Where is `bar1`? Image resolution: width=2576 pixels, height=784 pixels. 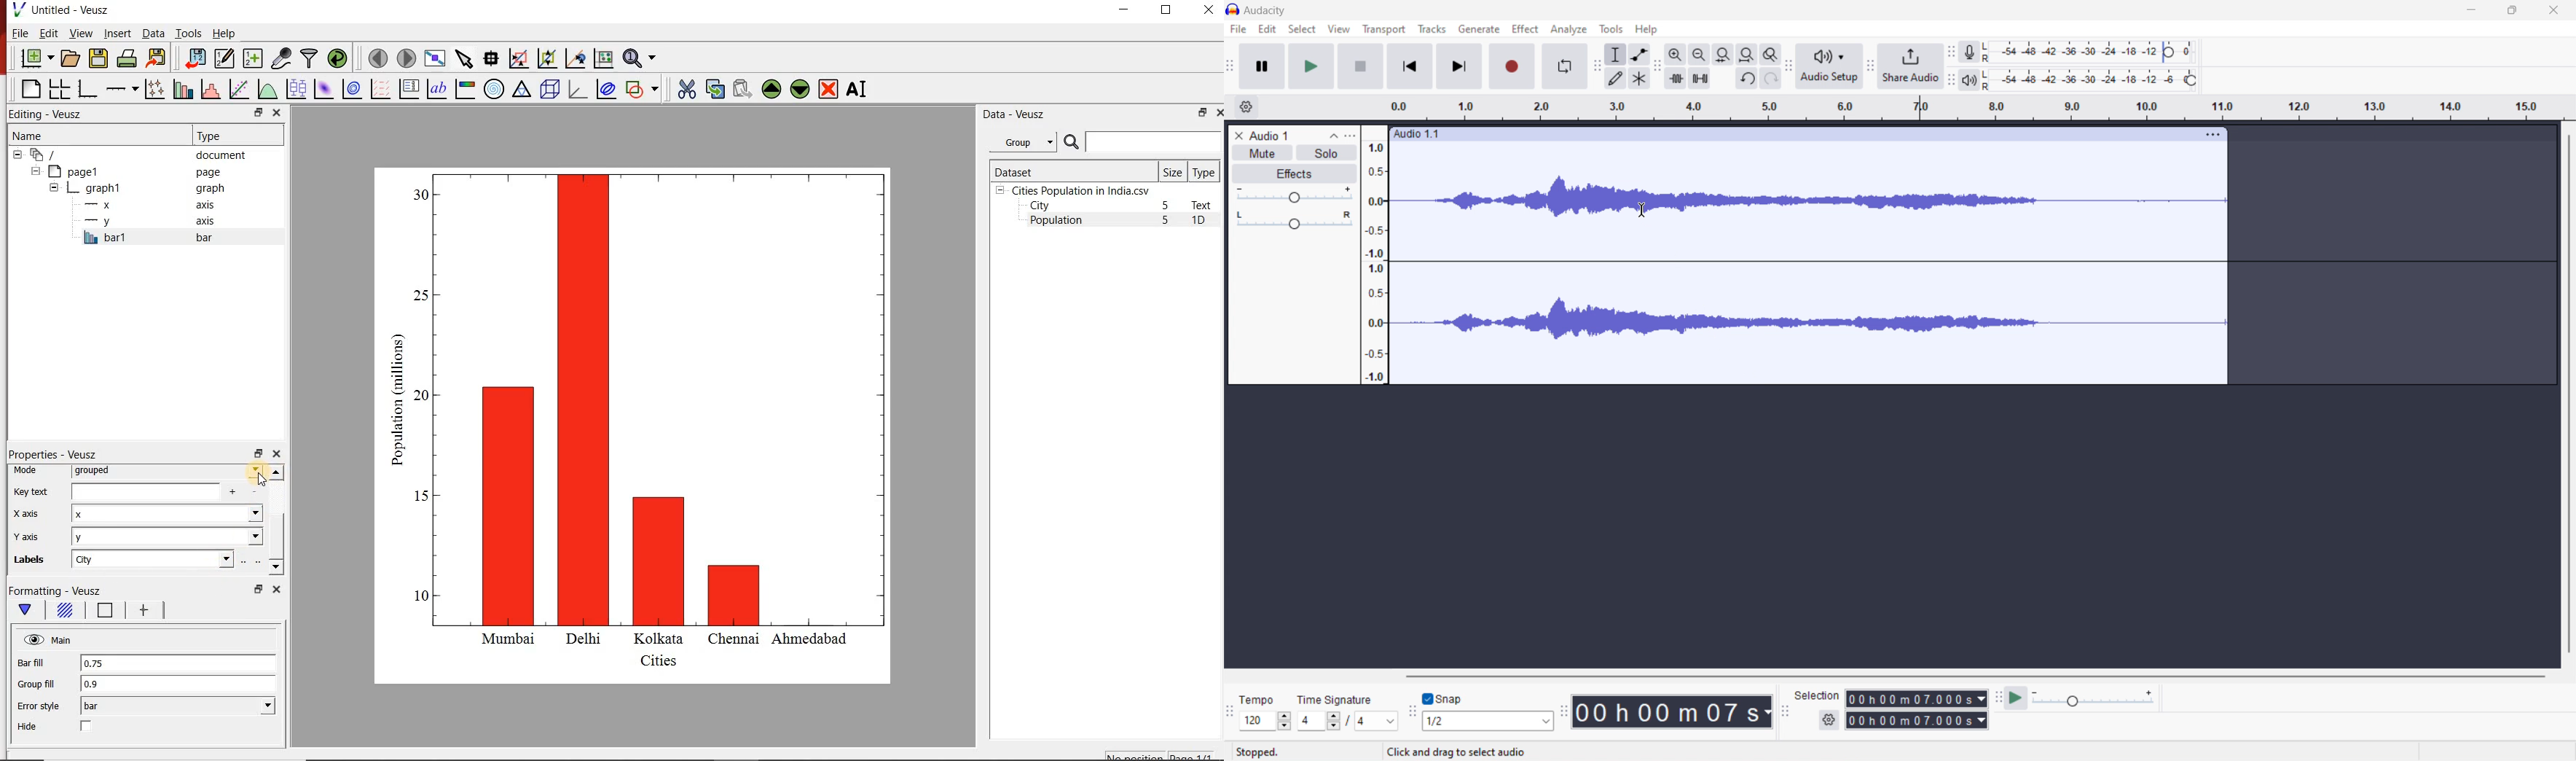 bar1 is located at coordinates (163, 238).